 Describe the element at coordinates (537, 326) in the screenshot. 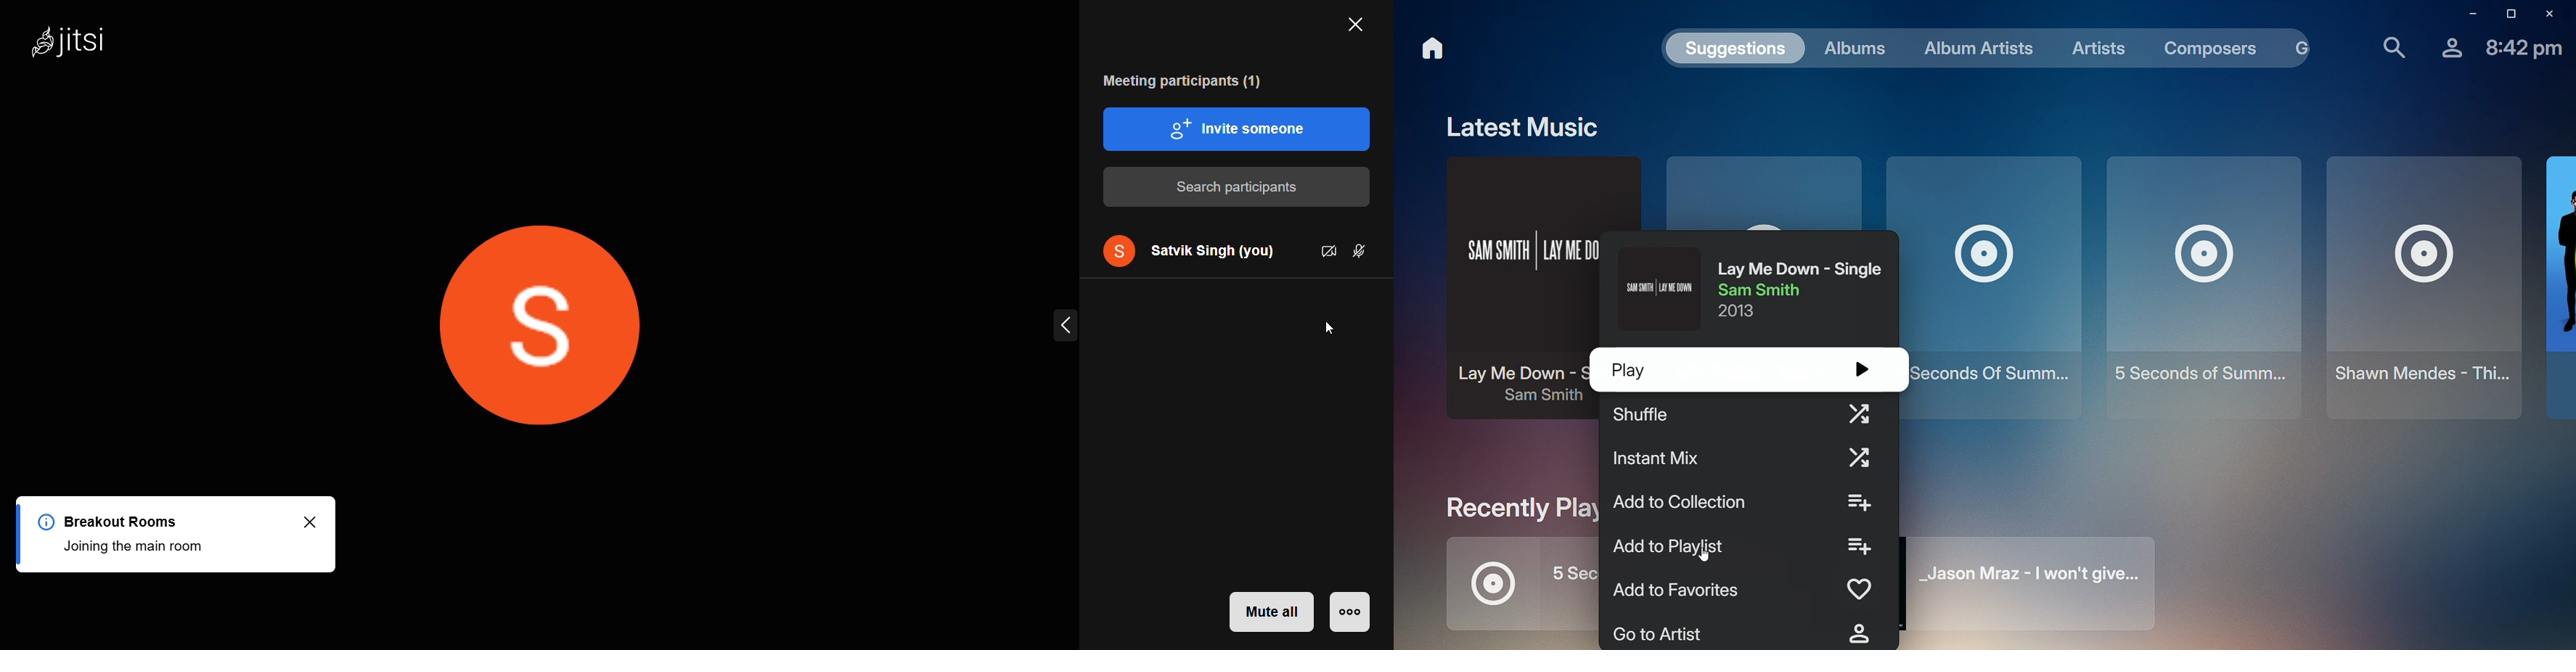

I see `display picture` at that location.